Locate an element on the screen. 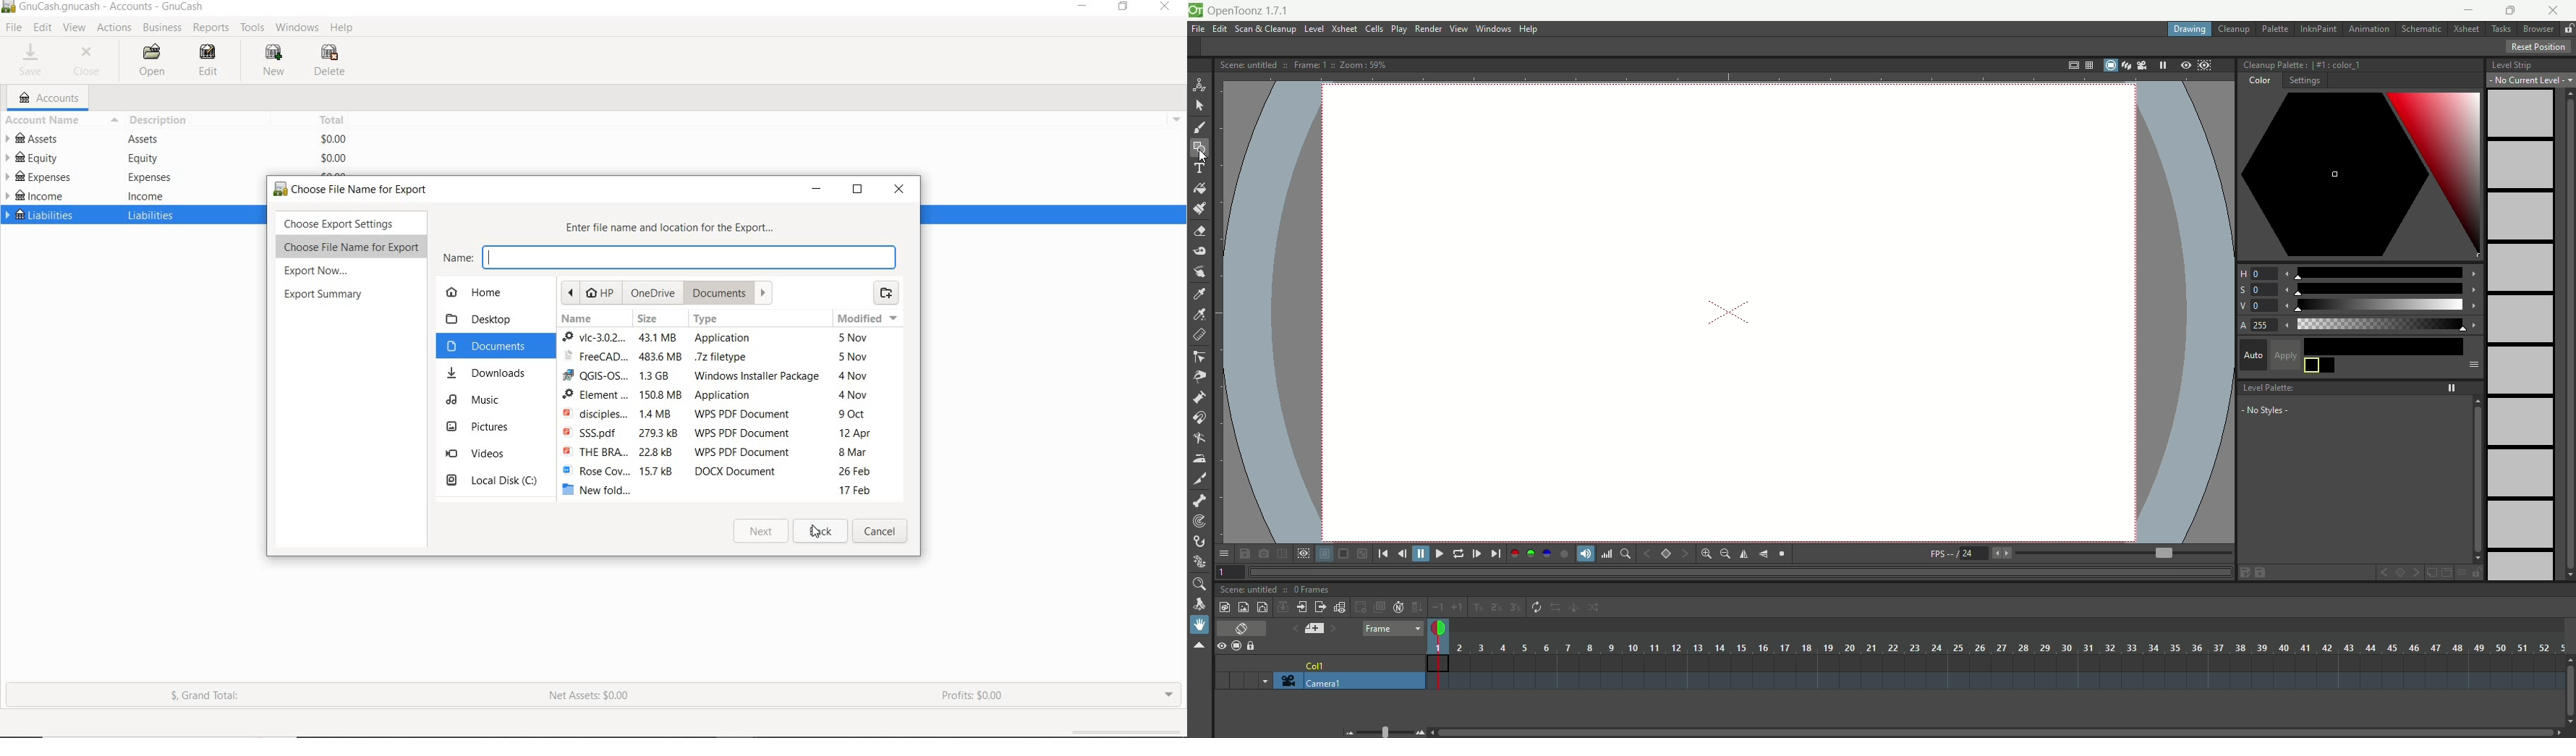 Image resolution: width=2576 pixels, height=756 pixels. TOTAL is located at coordinates (334, 119).